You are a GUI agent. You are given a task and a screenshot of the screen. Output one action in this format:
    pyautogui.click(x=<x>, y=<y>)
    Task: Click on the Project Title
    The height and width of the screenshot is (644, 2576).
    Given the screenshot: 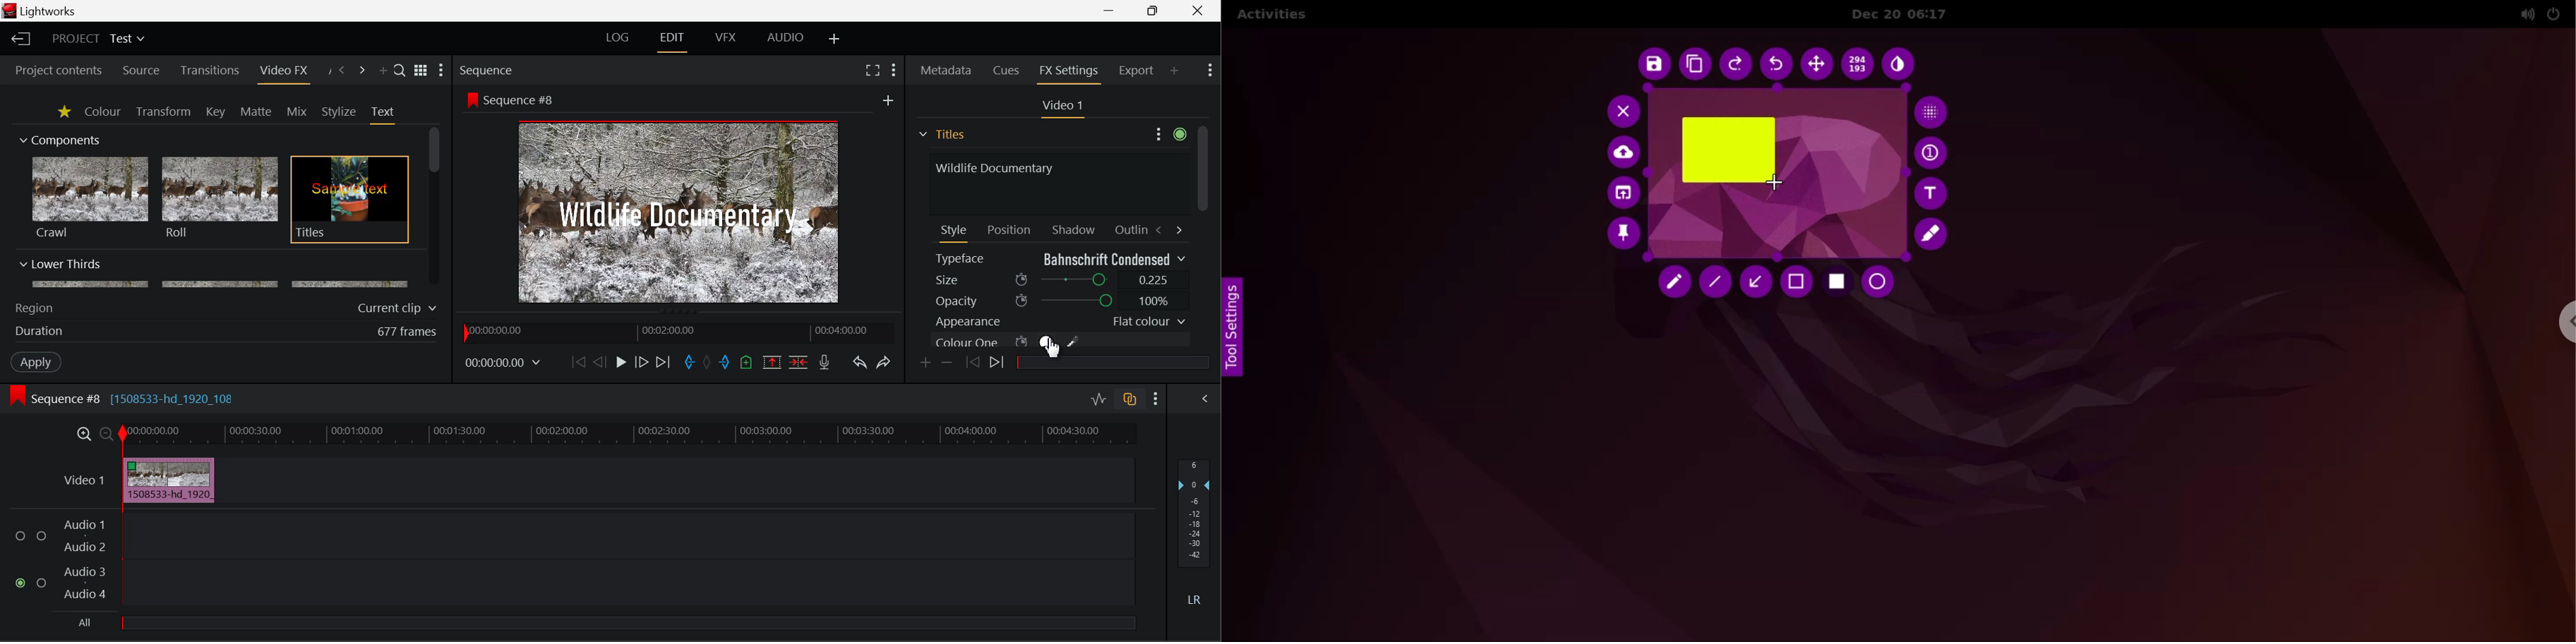 What is the action you would take?
    pyautogui.click(x=99, y=38)
    